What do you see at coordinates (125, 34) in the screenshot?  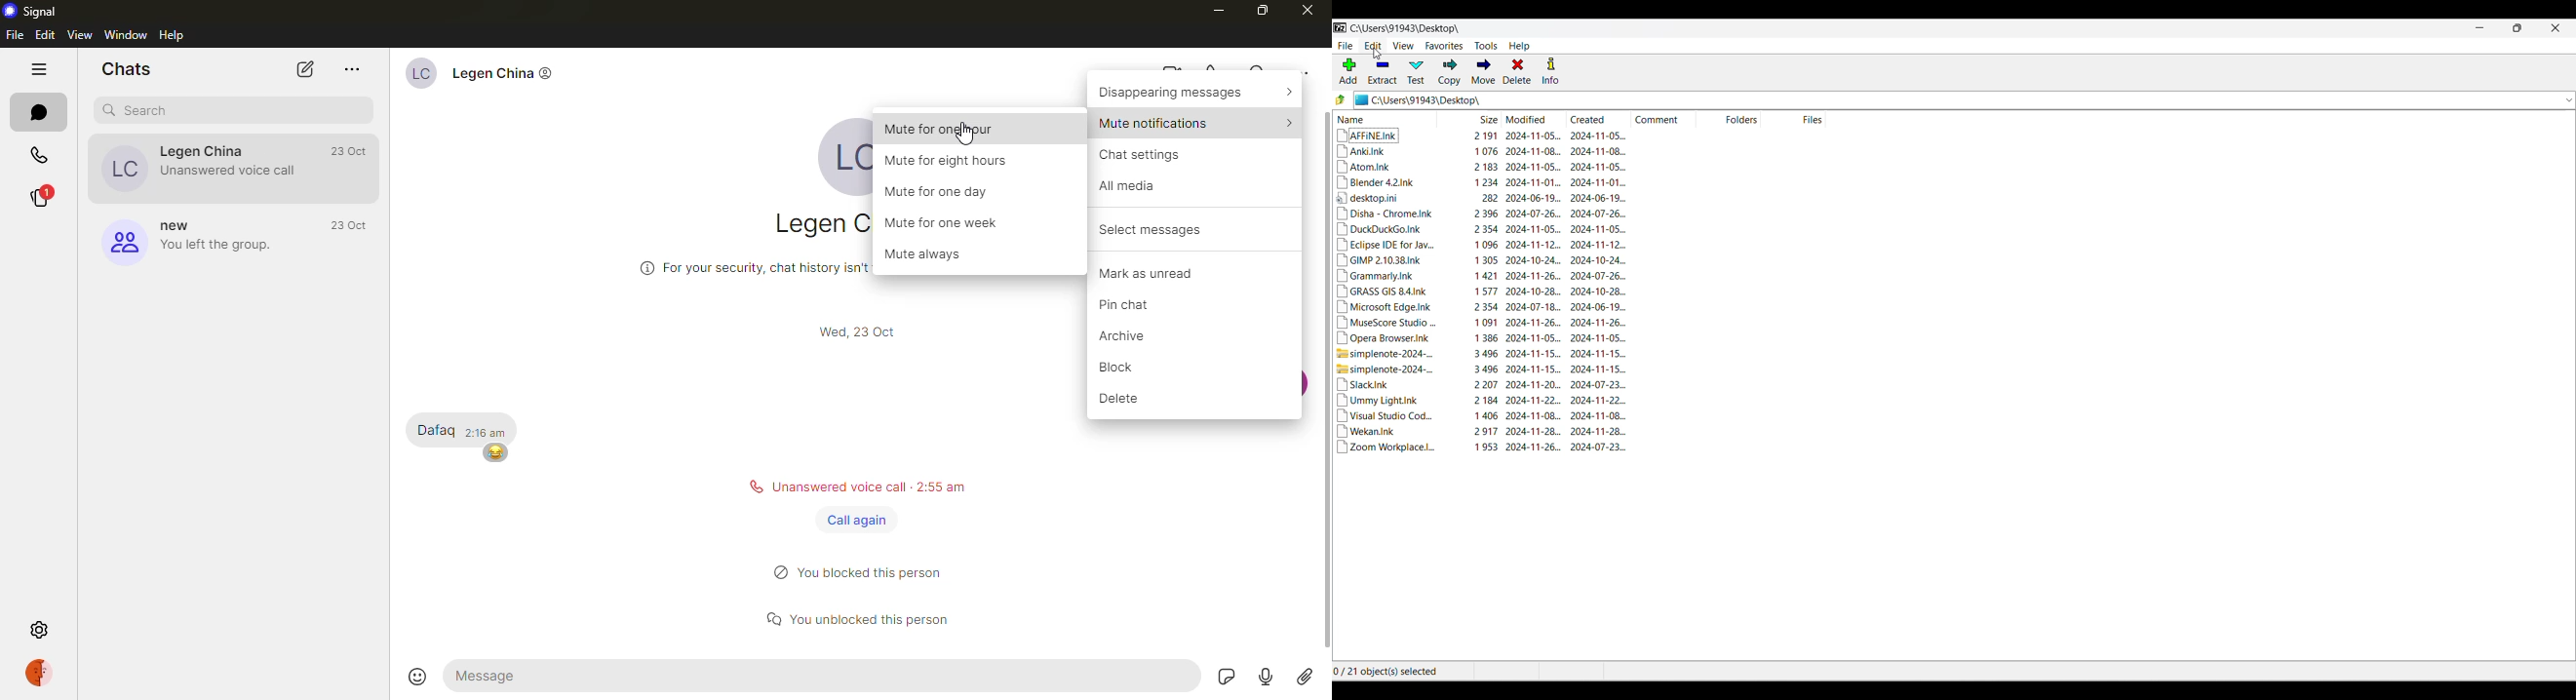 I see `window` at bounding box center [125, 34].